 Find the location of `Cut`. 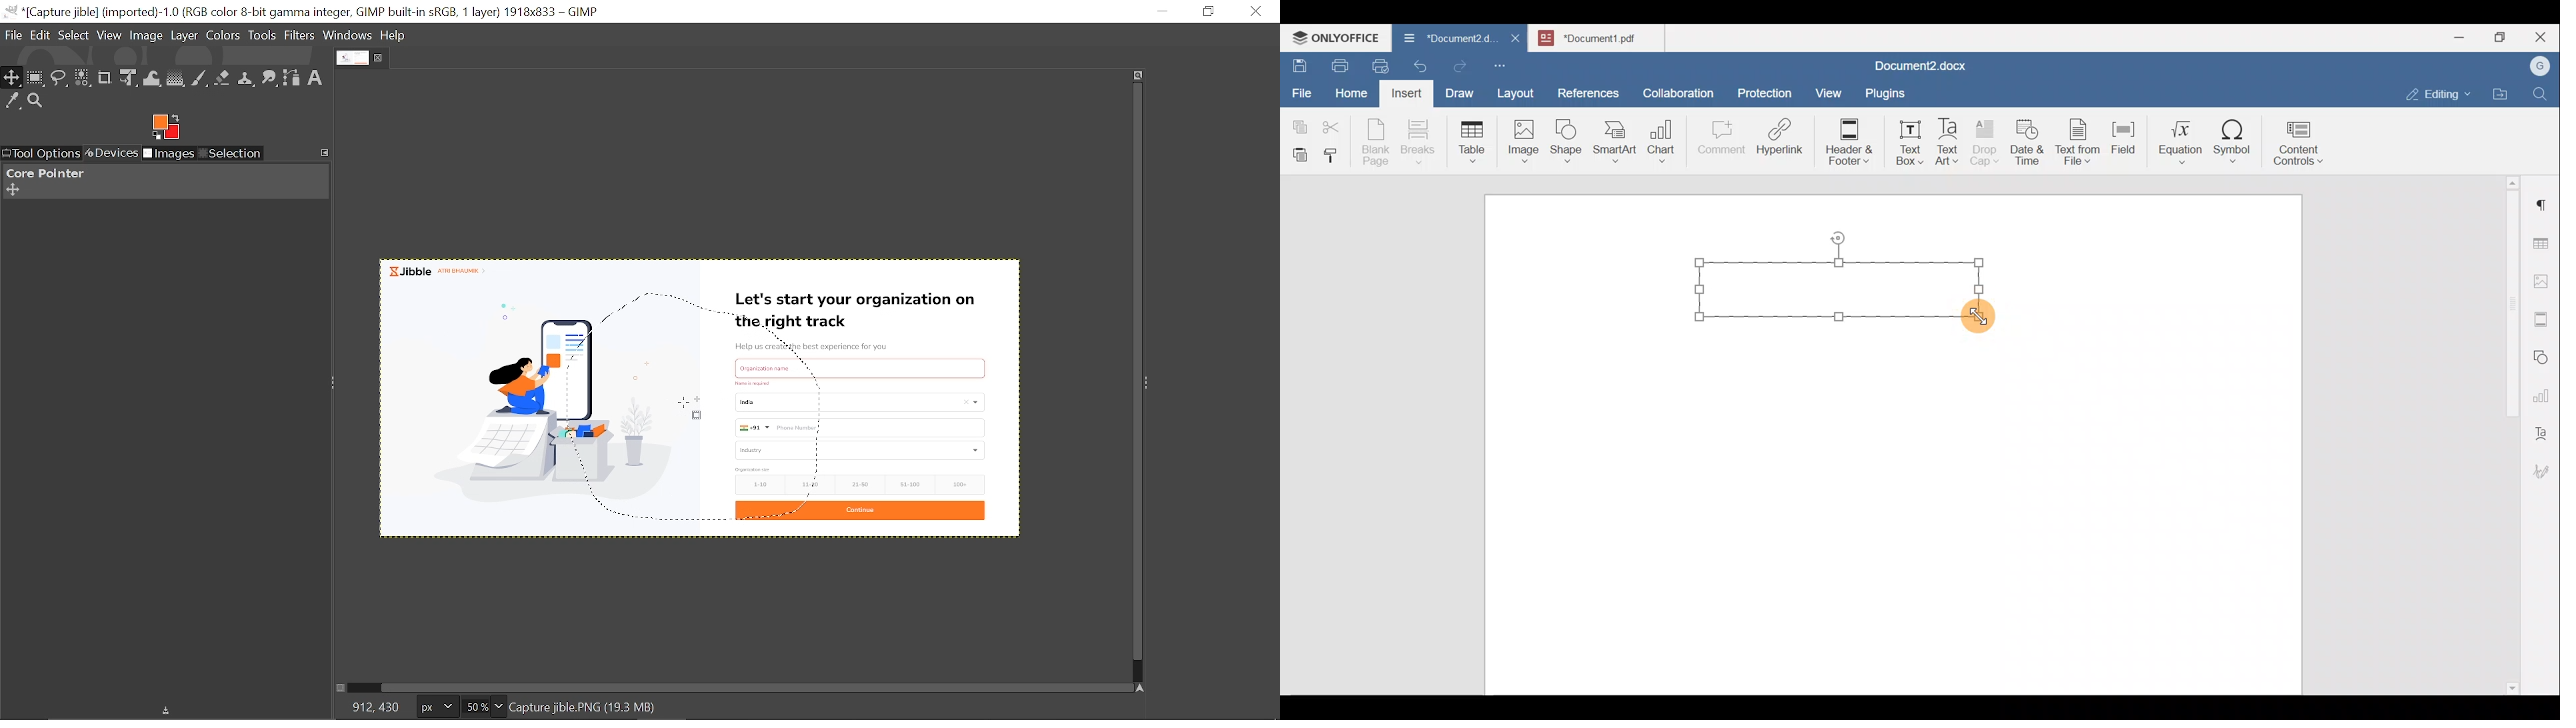

Cut is located at coordinates (1336, 124).